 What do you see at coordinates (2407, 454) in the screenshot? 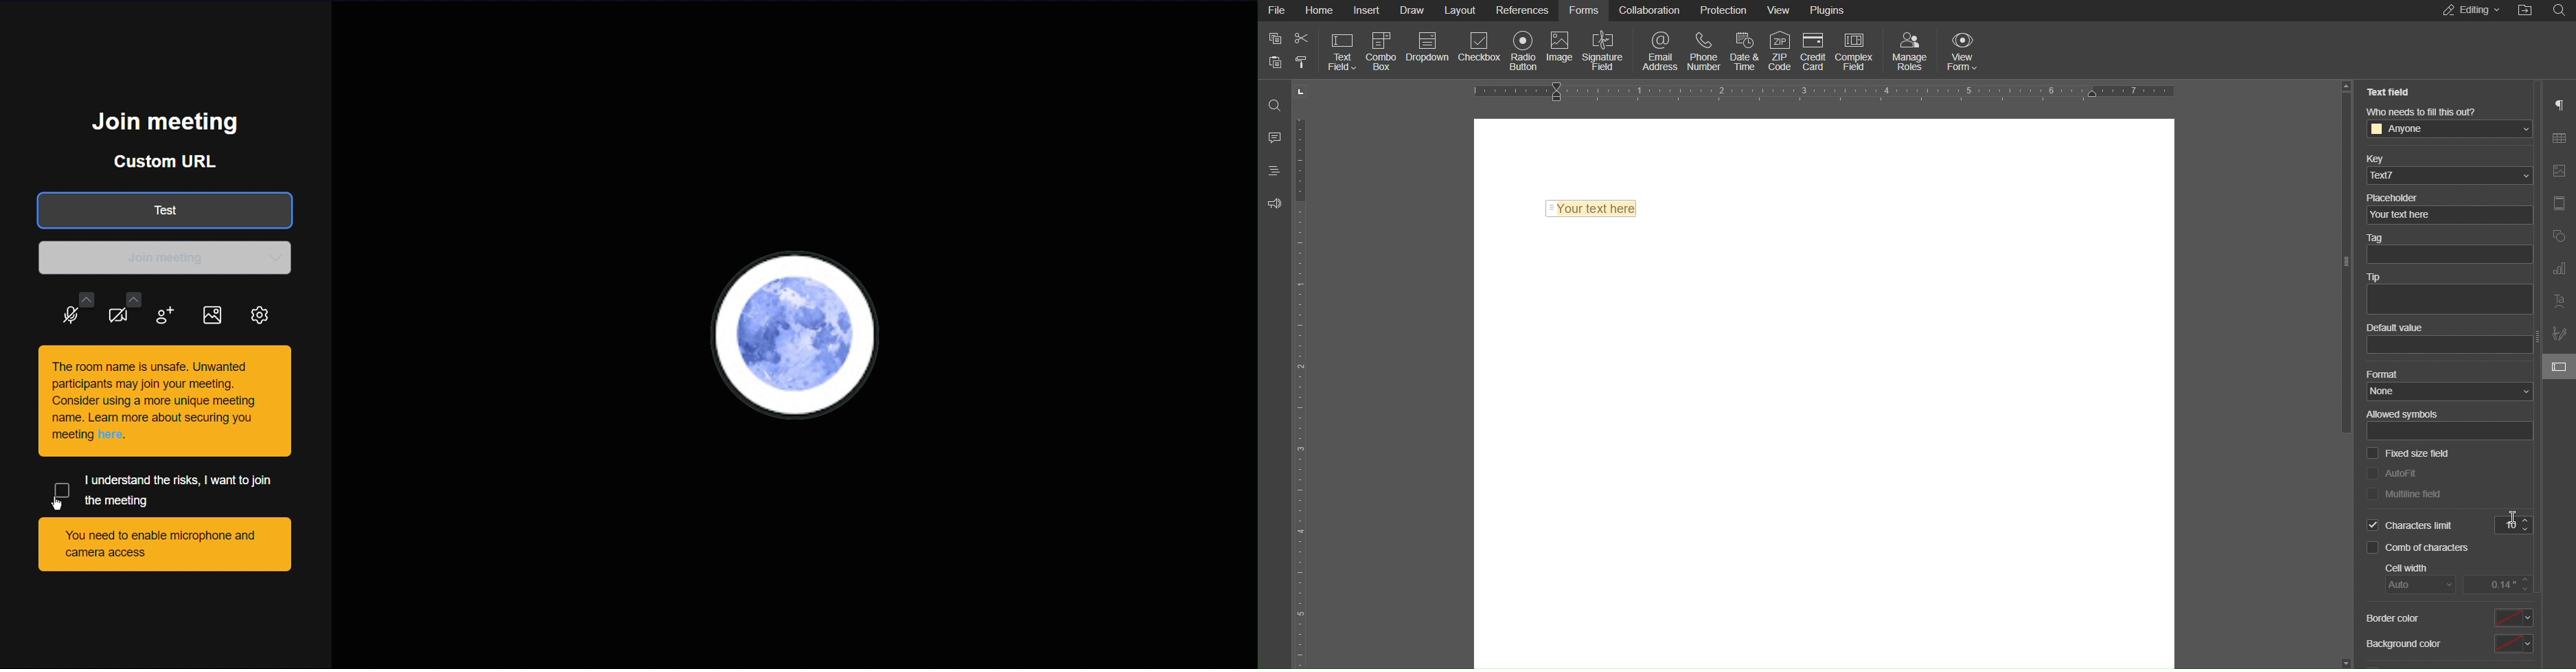
I see `Fixed size field` at bounding box center [2407, 454].